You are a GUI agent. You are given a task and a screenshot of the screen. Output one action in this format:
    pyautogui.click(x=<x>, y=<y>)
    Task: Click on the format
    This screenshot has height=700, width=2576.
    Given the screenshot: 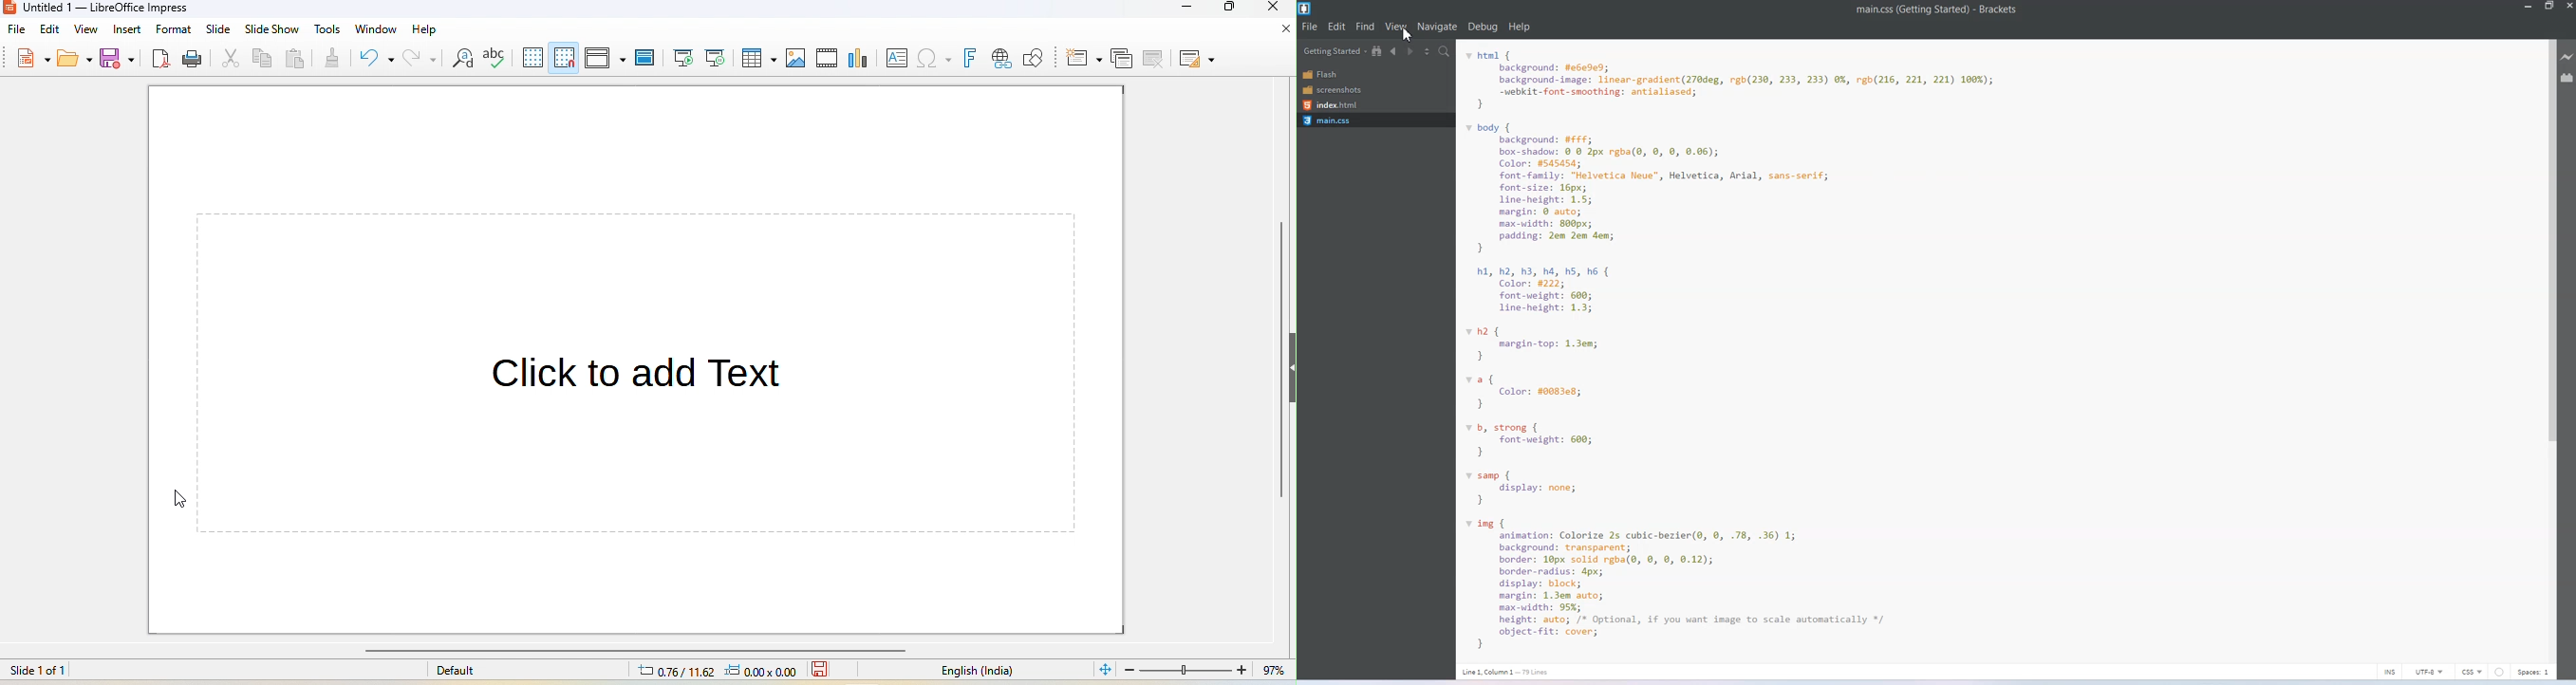 What is the action you would take?
    pyautogui.click(x=175, y=29)
    